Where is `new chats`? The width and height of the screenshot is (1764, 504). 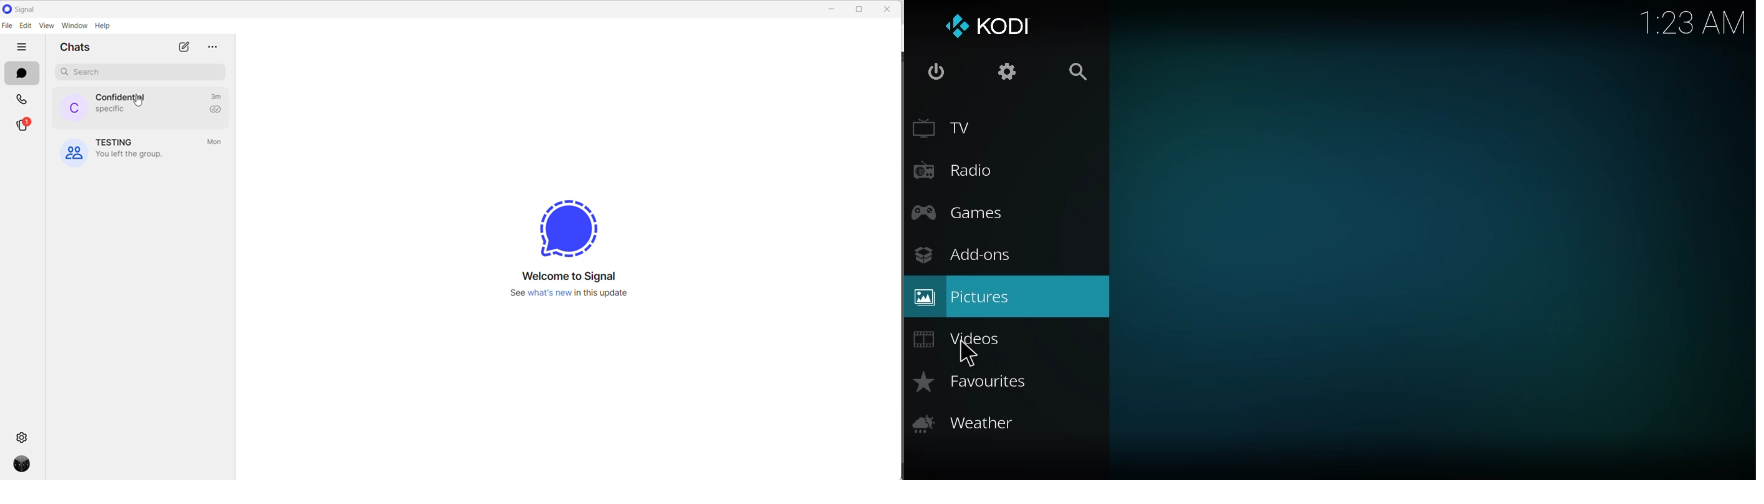 new chats is located at coordinates (182, 48).